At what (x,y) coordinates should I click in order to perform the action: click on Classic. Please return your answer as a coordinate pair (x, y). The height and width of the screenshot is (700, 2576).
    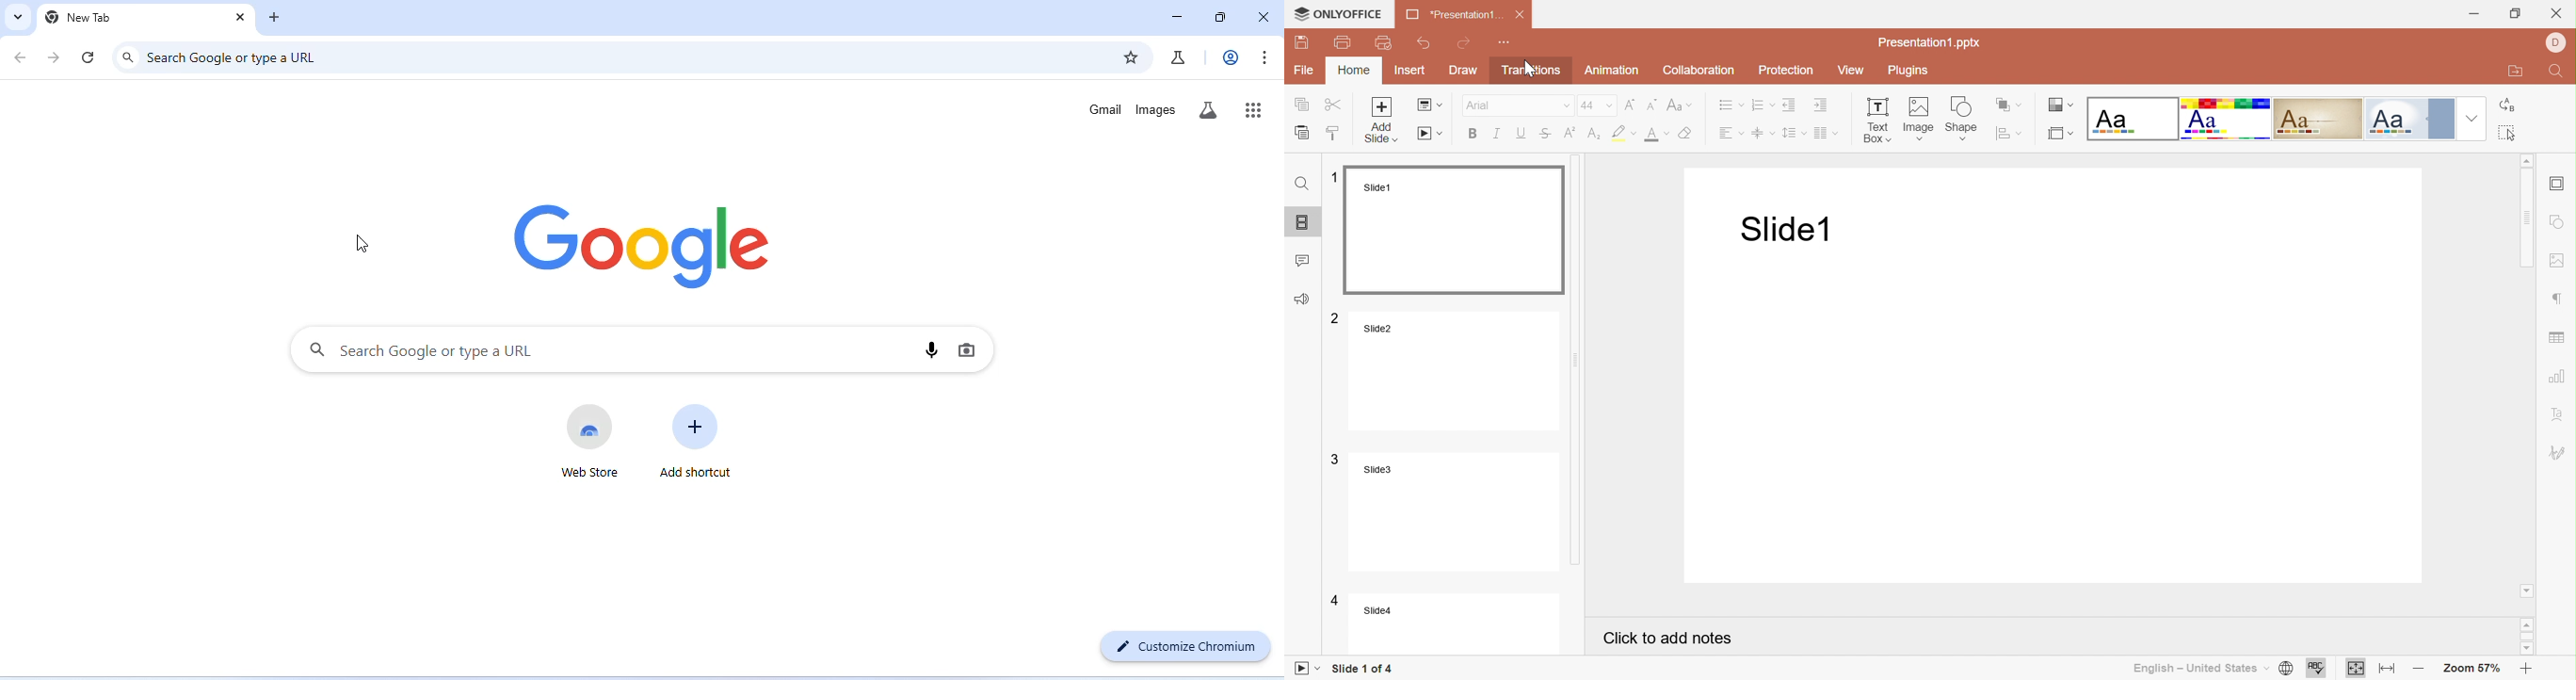
    Looking at the image, I should click on (2322, 121).